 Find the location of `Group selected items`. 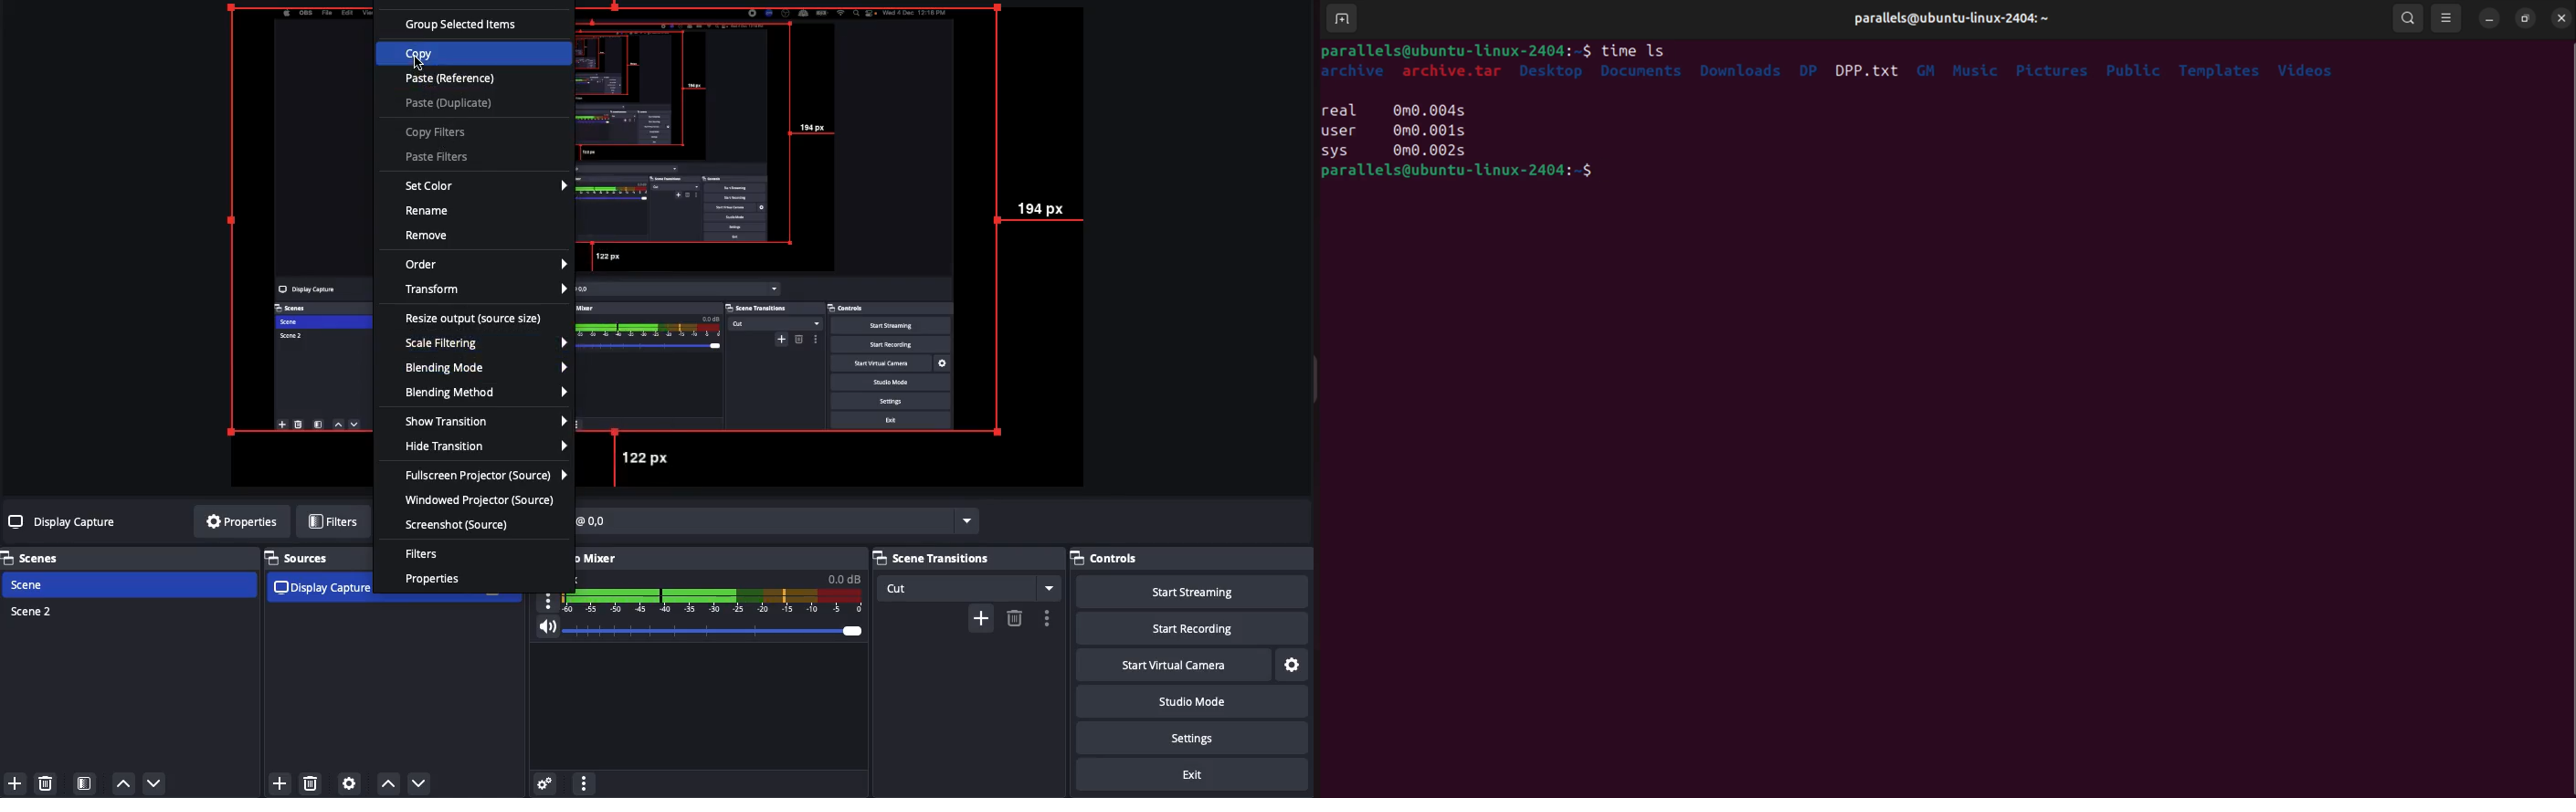

Group selected items is located at coordinates (464, 24).